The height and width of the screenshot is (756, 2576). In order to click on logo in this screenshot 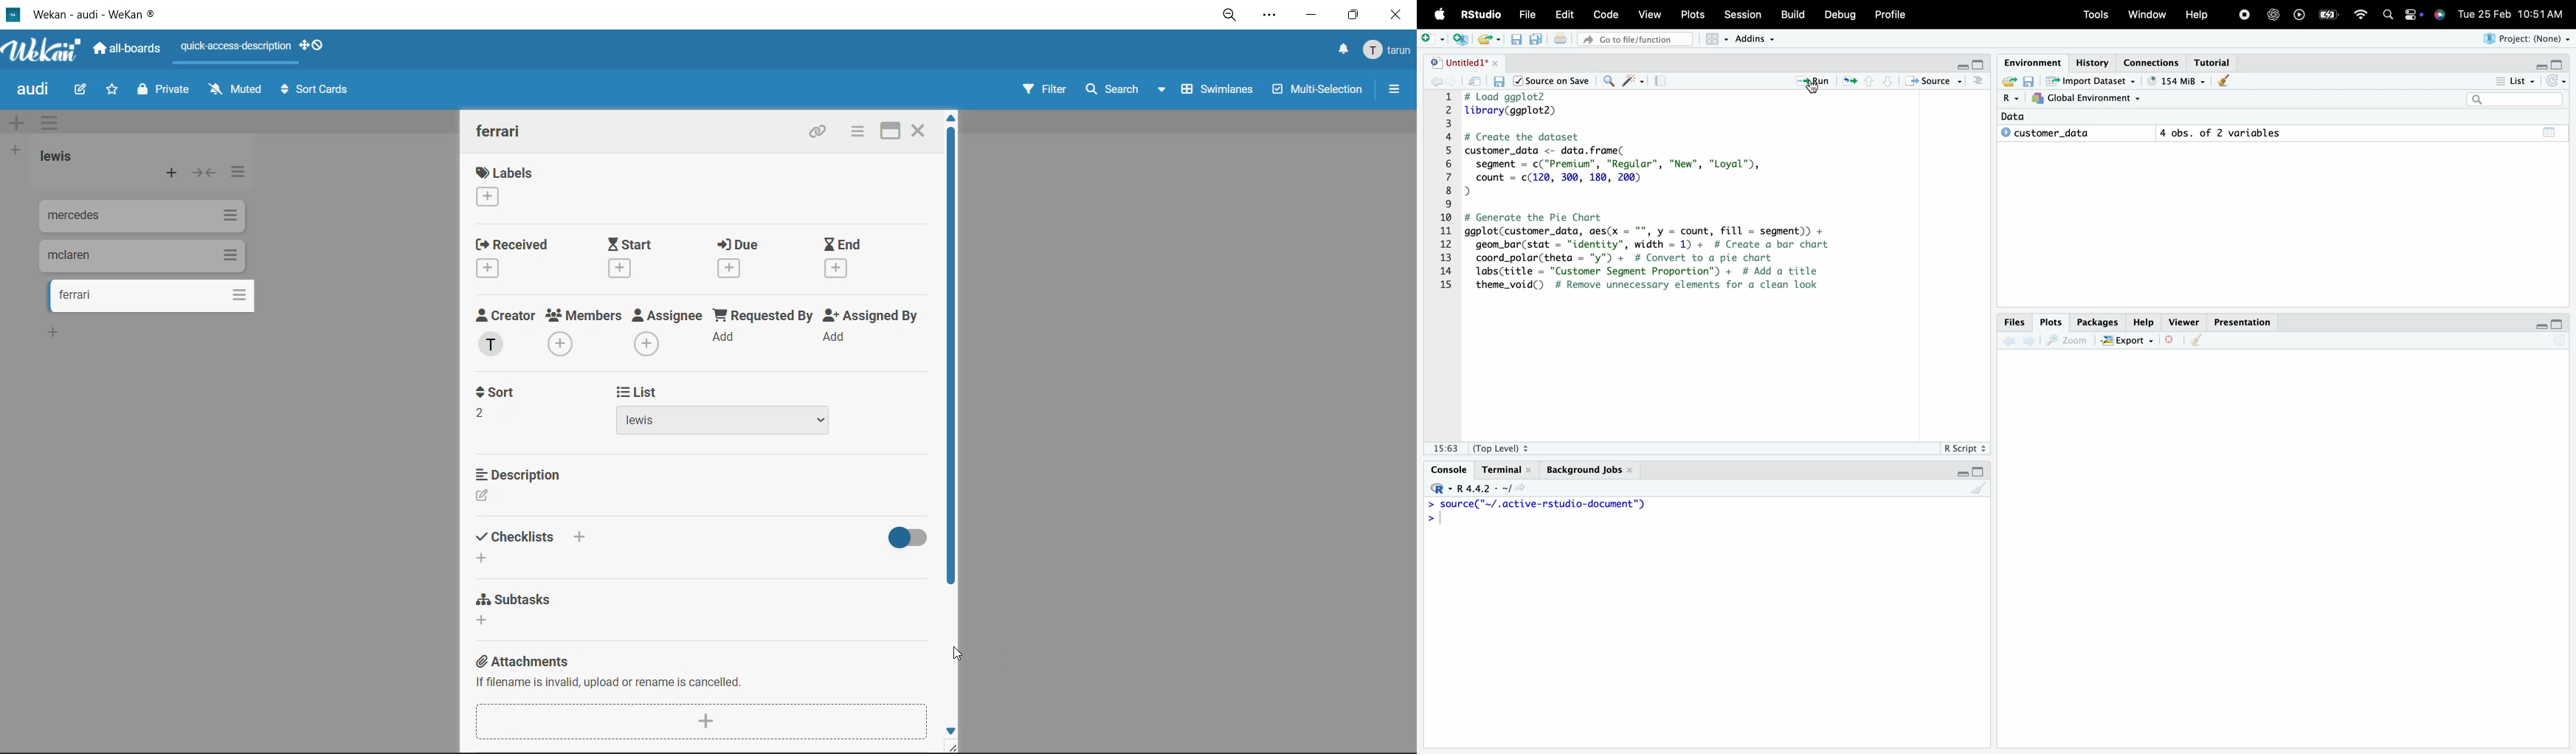, I will do `click(1440, 15)`.